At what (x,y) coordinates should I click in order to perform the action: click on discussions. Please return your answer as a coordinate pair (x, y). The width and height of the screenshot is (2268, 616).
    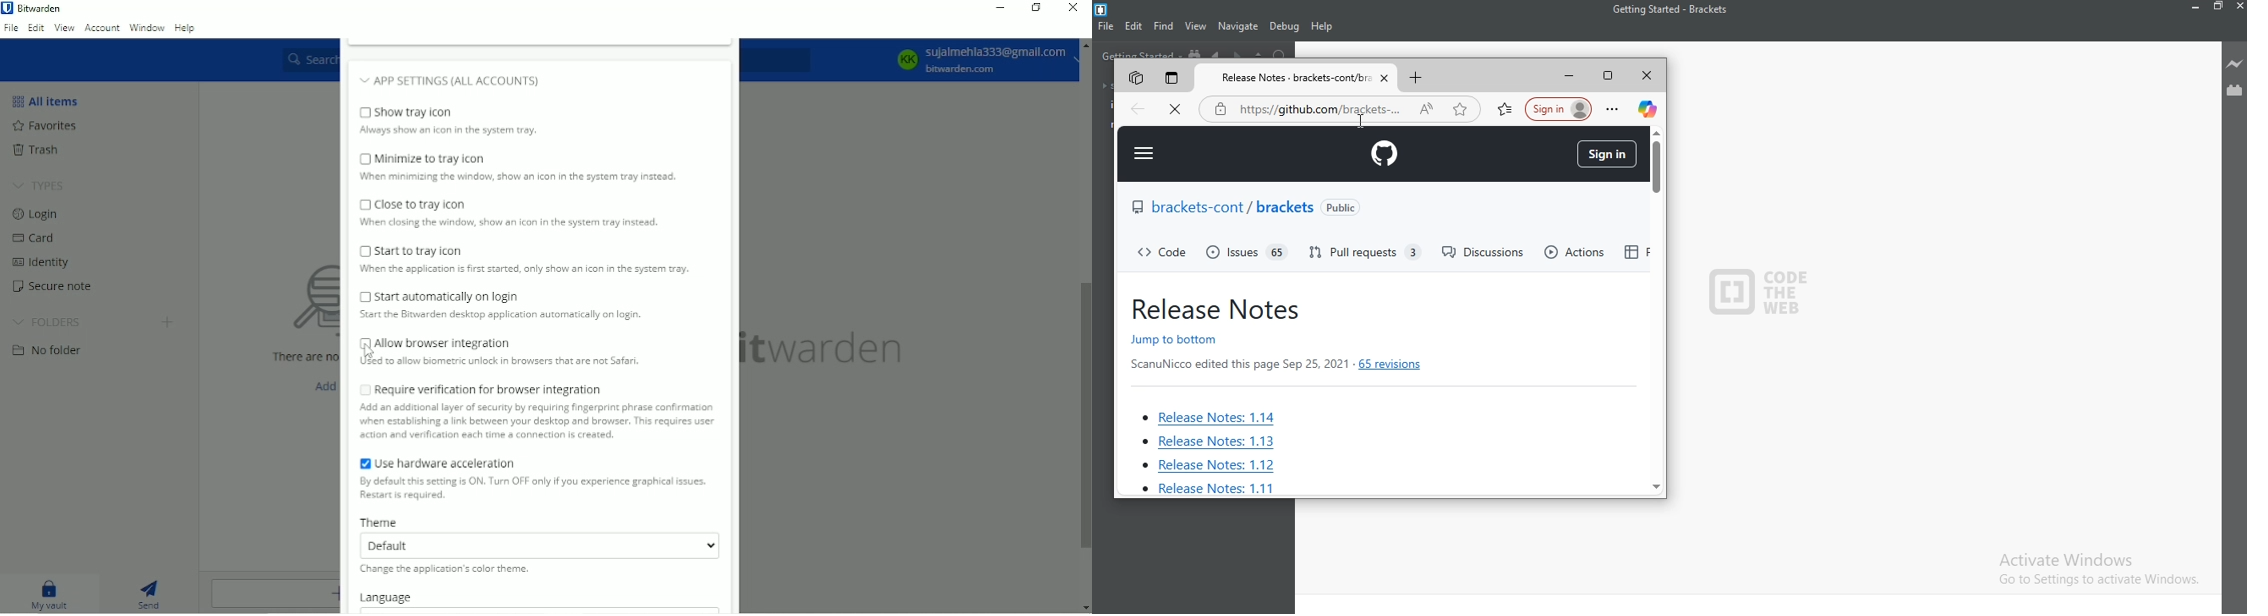
    Looking at the image, I should click on (1481, 252).